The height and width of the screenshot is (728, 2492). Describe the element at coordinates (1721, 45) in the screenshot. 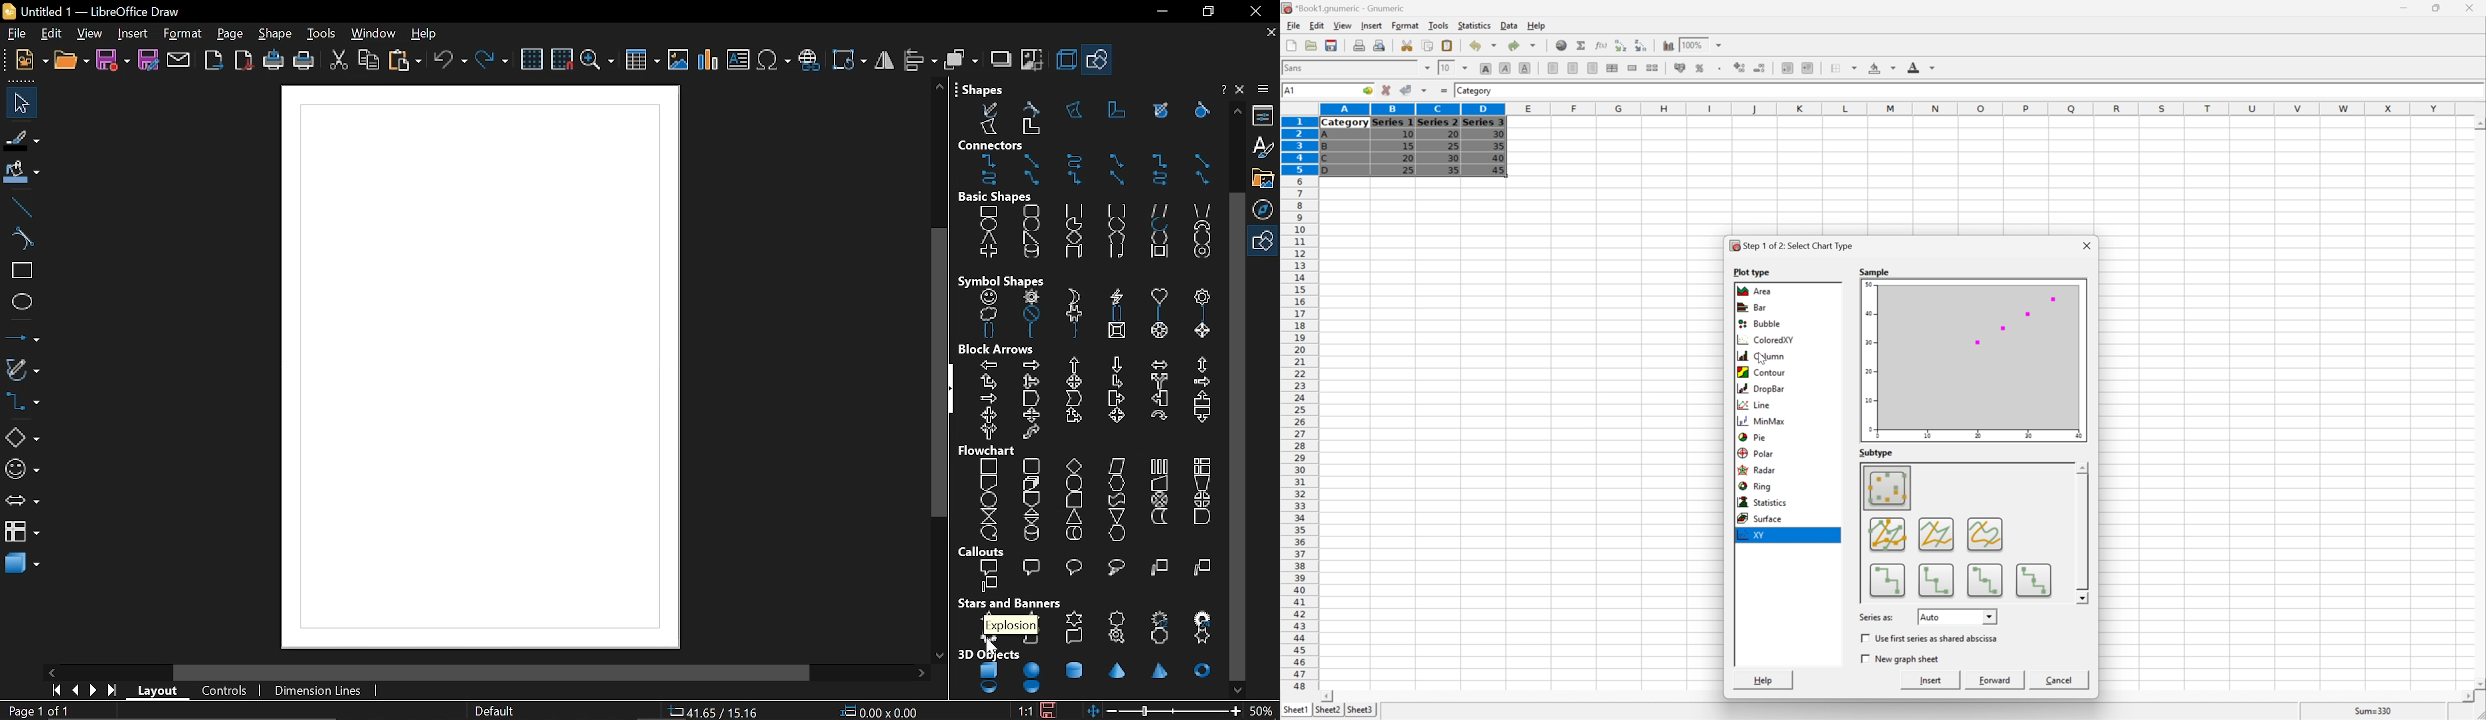

I see `Drop Down` at that location.